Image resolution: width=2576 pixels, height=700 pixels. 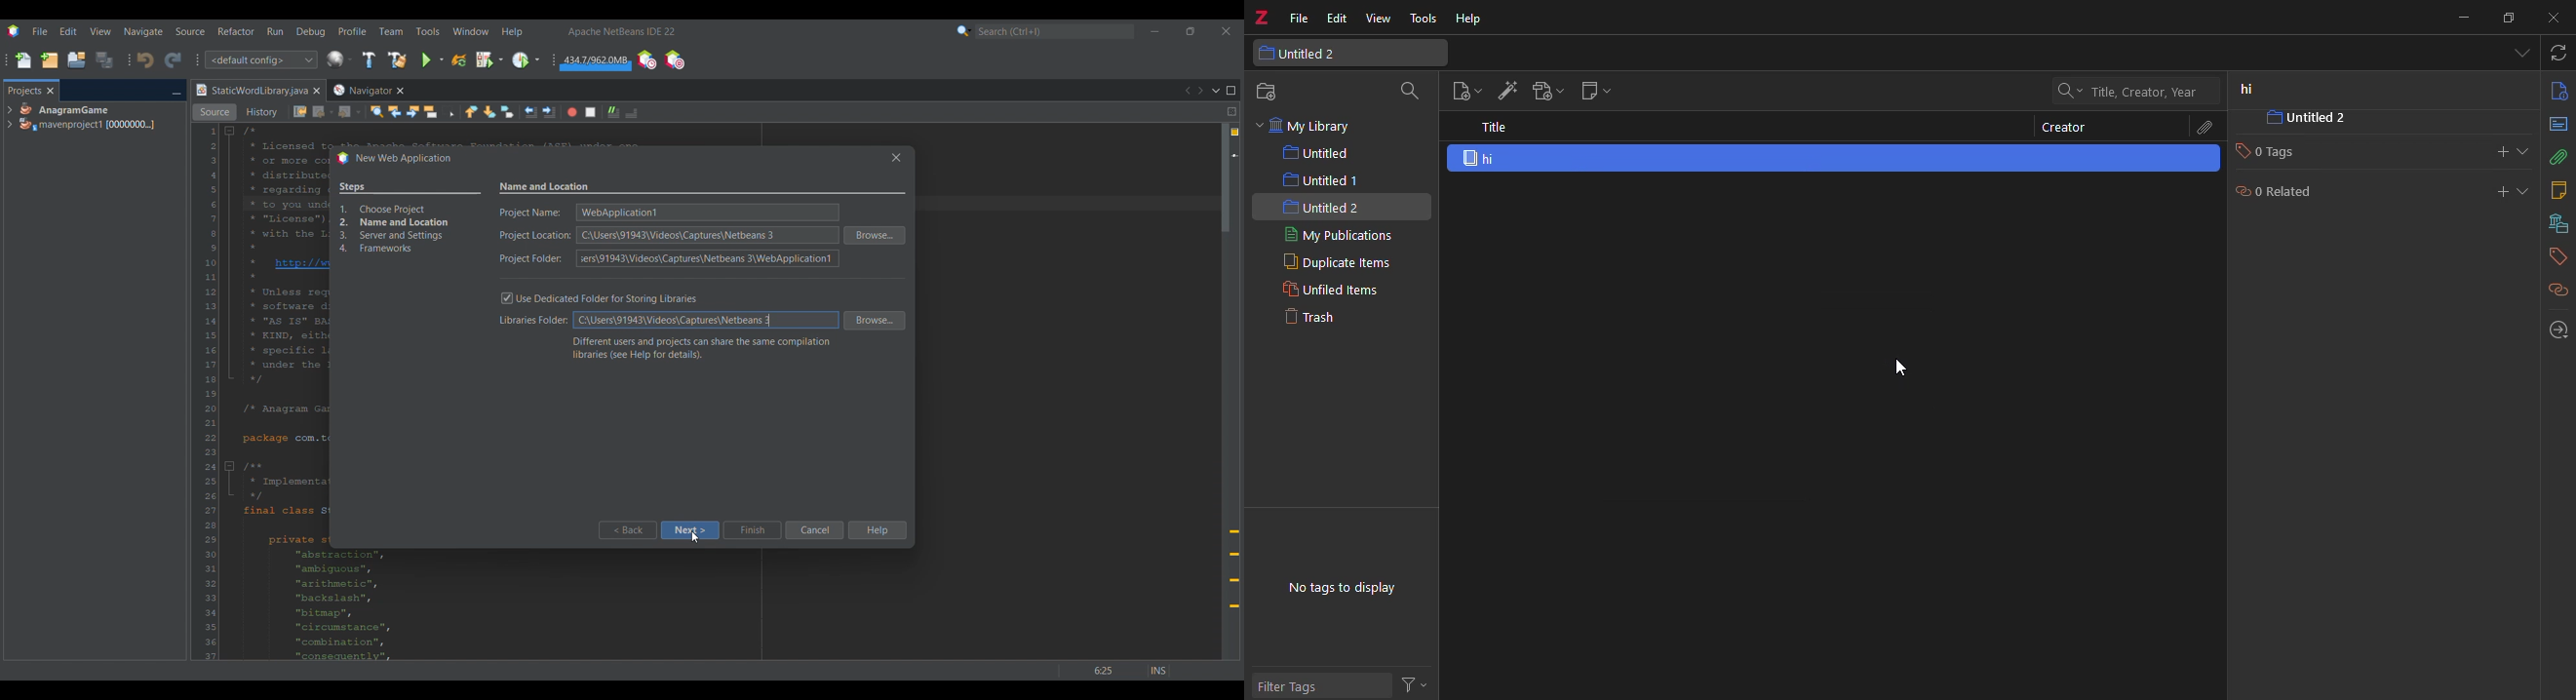 What do you see at coordinates (614, 112) in the screenshot?
I see `Uncomment` at bounding box center [614, 112].